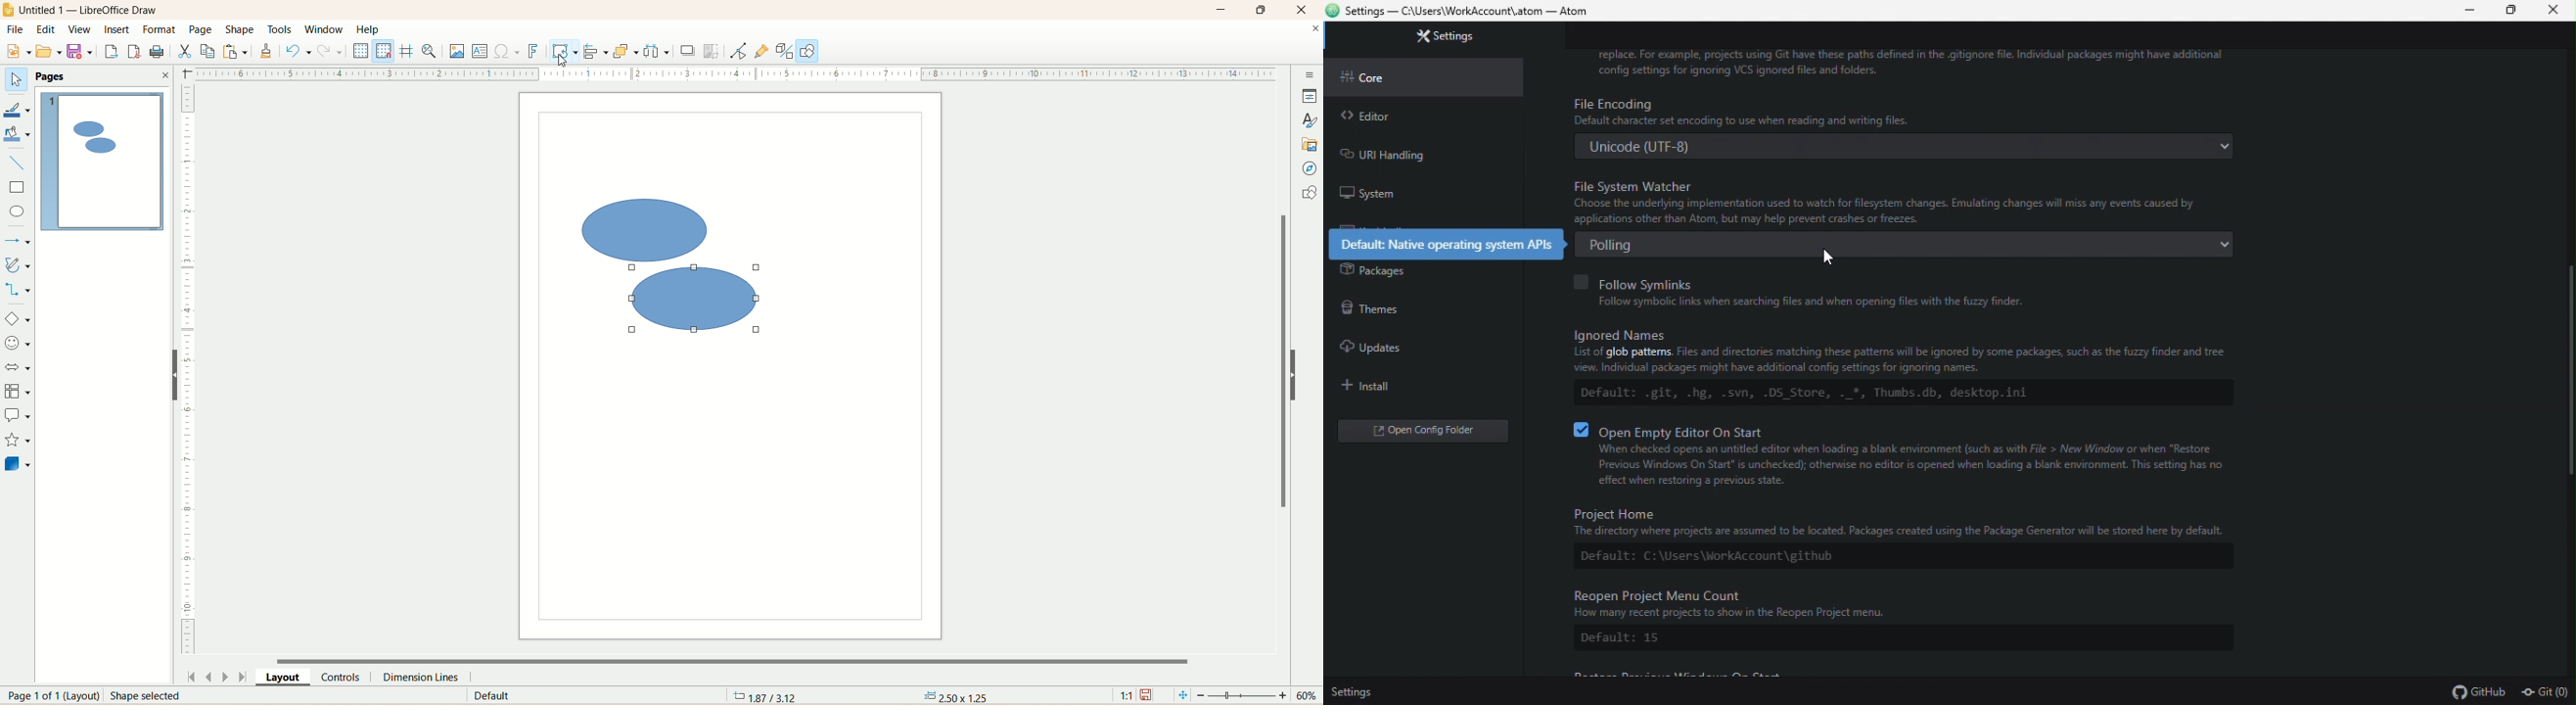  I want to click on Reopen Project Menu Count How many recent projects to show in the Reopen Project menu., so click(1901, 603).